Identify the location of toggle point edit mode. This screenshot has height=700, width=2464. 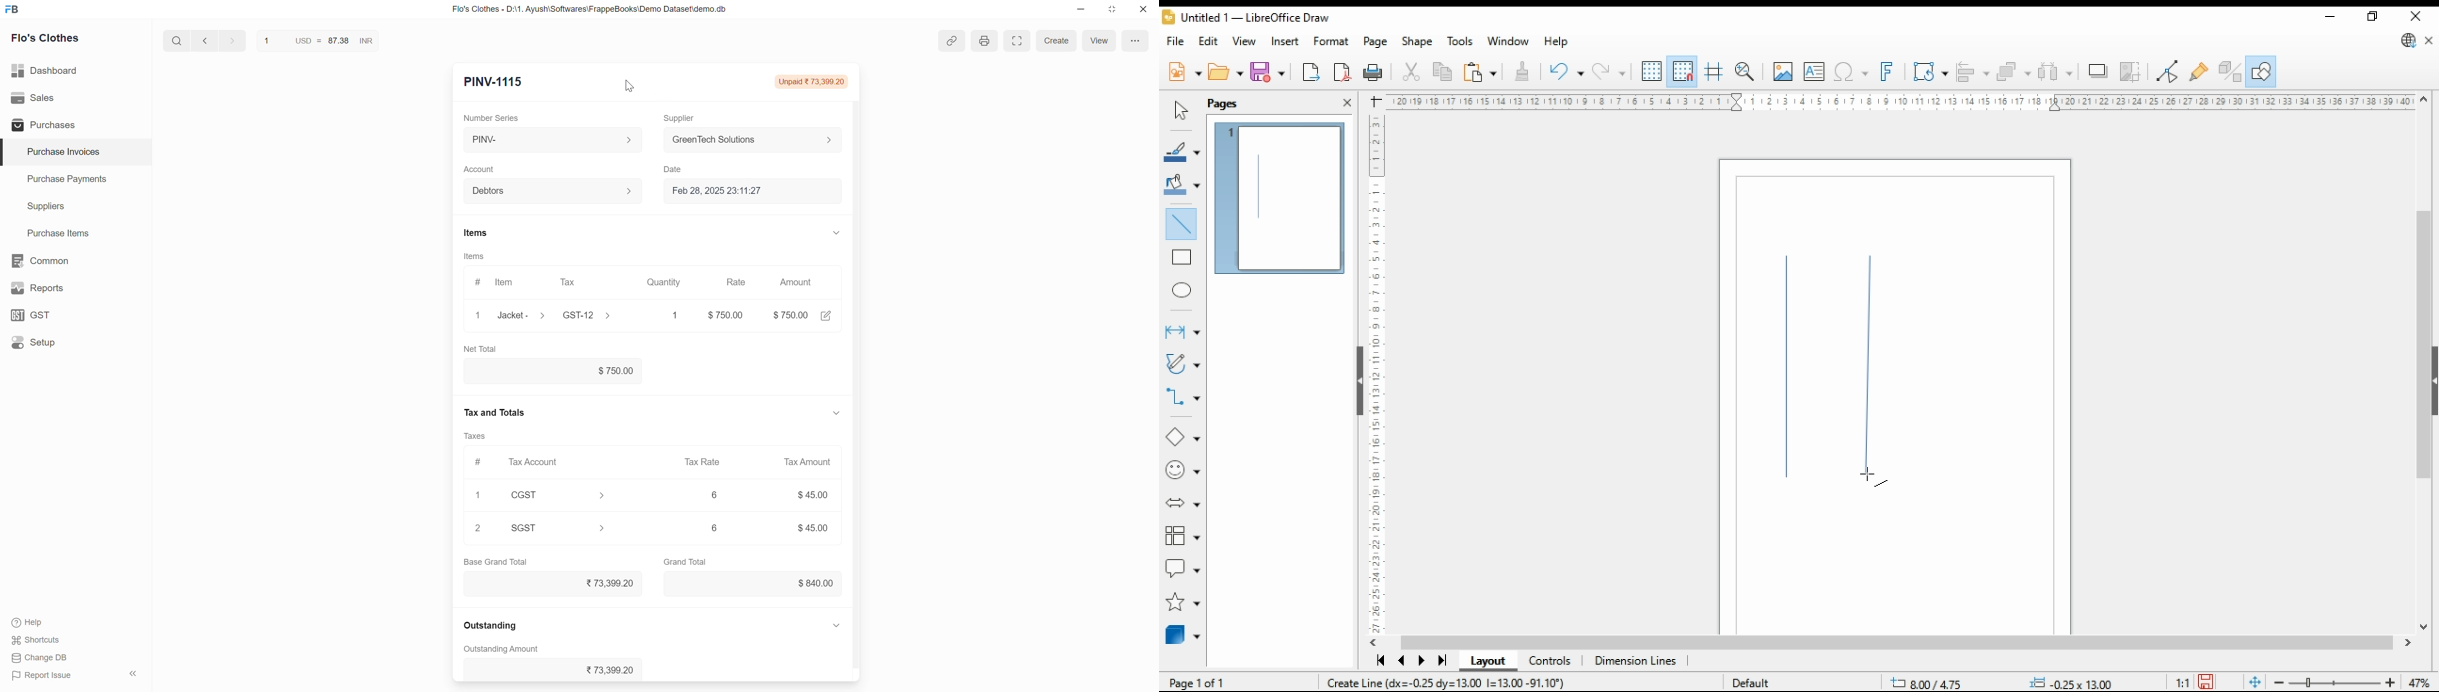
(2169, 69).